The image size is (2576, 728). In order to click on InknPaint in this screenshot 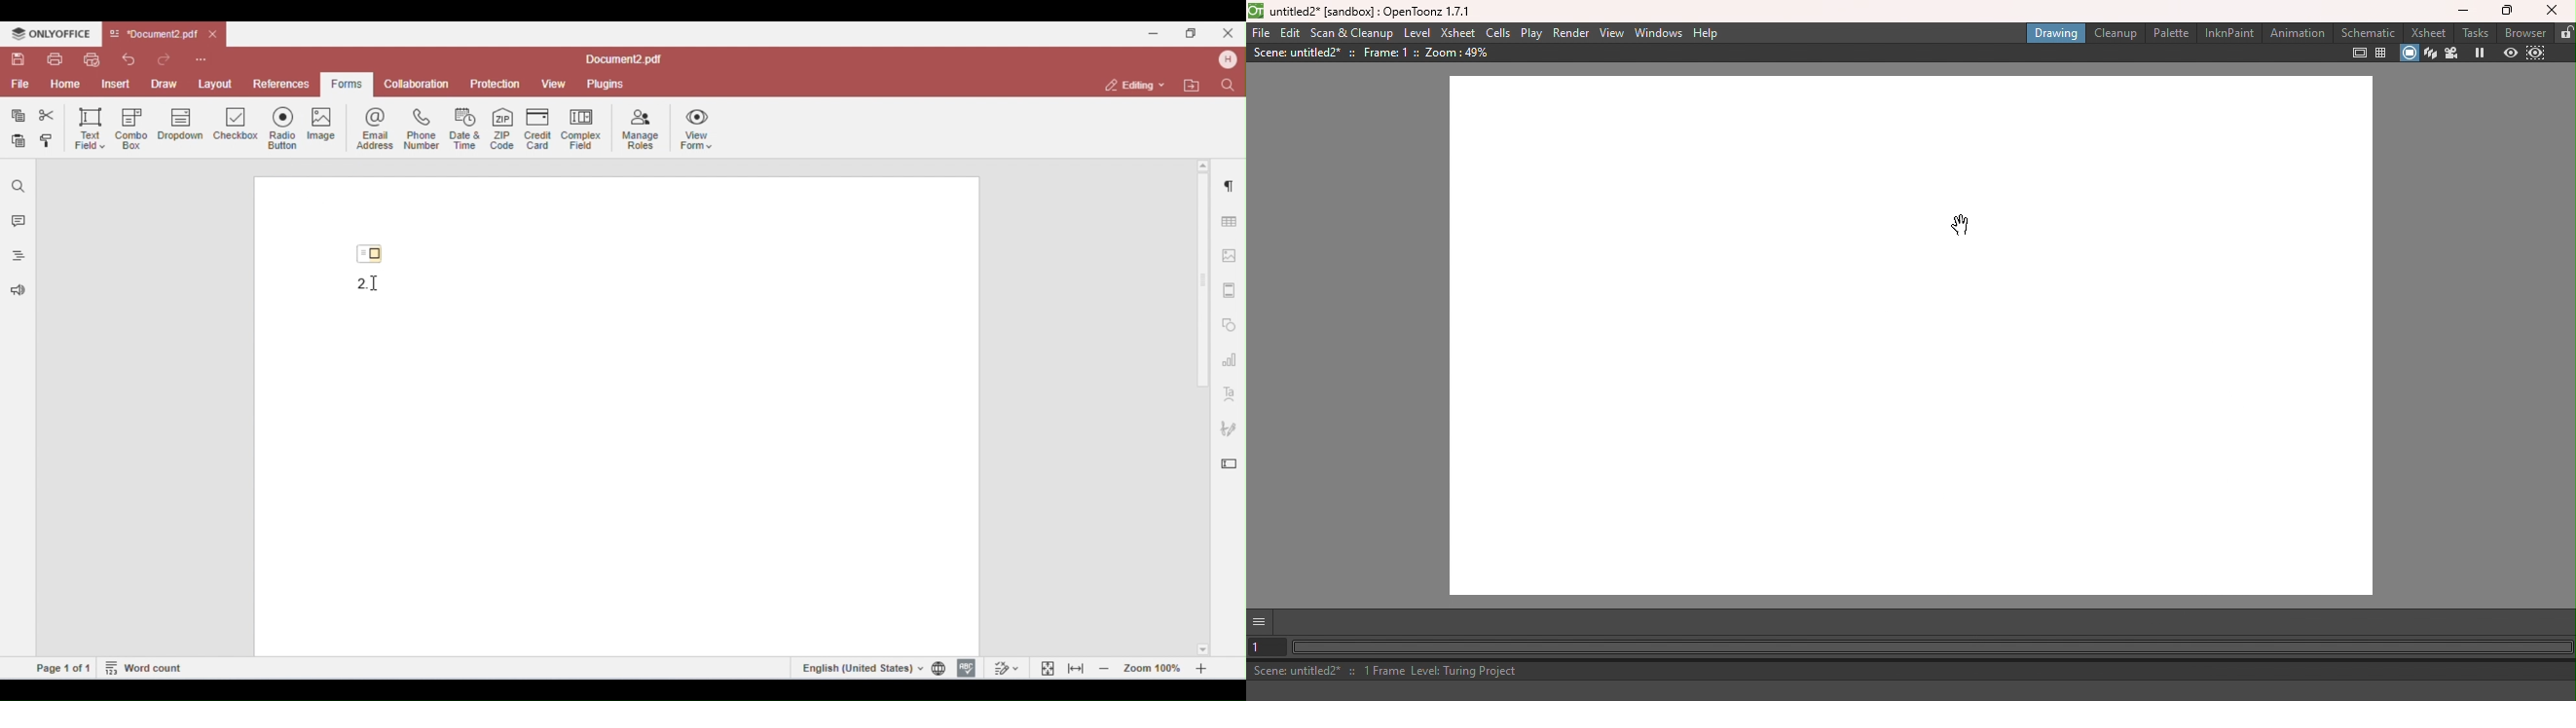, I will do `click(2226, 35)`.